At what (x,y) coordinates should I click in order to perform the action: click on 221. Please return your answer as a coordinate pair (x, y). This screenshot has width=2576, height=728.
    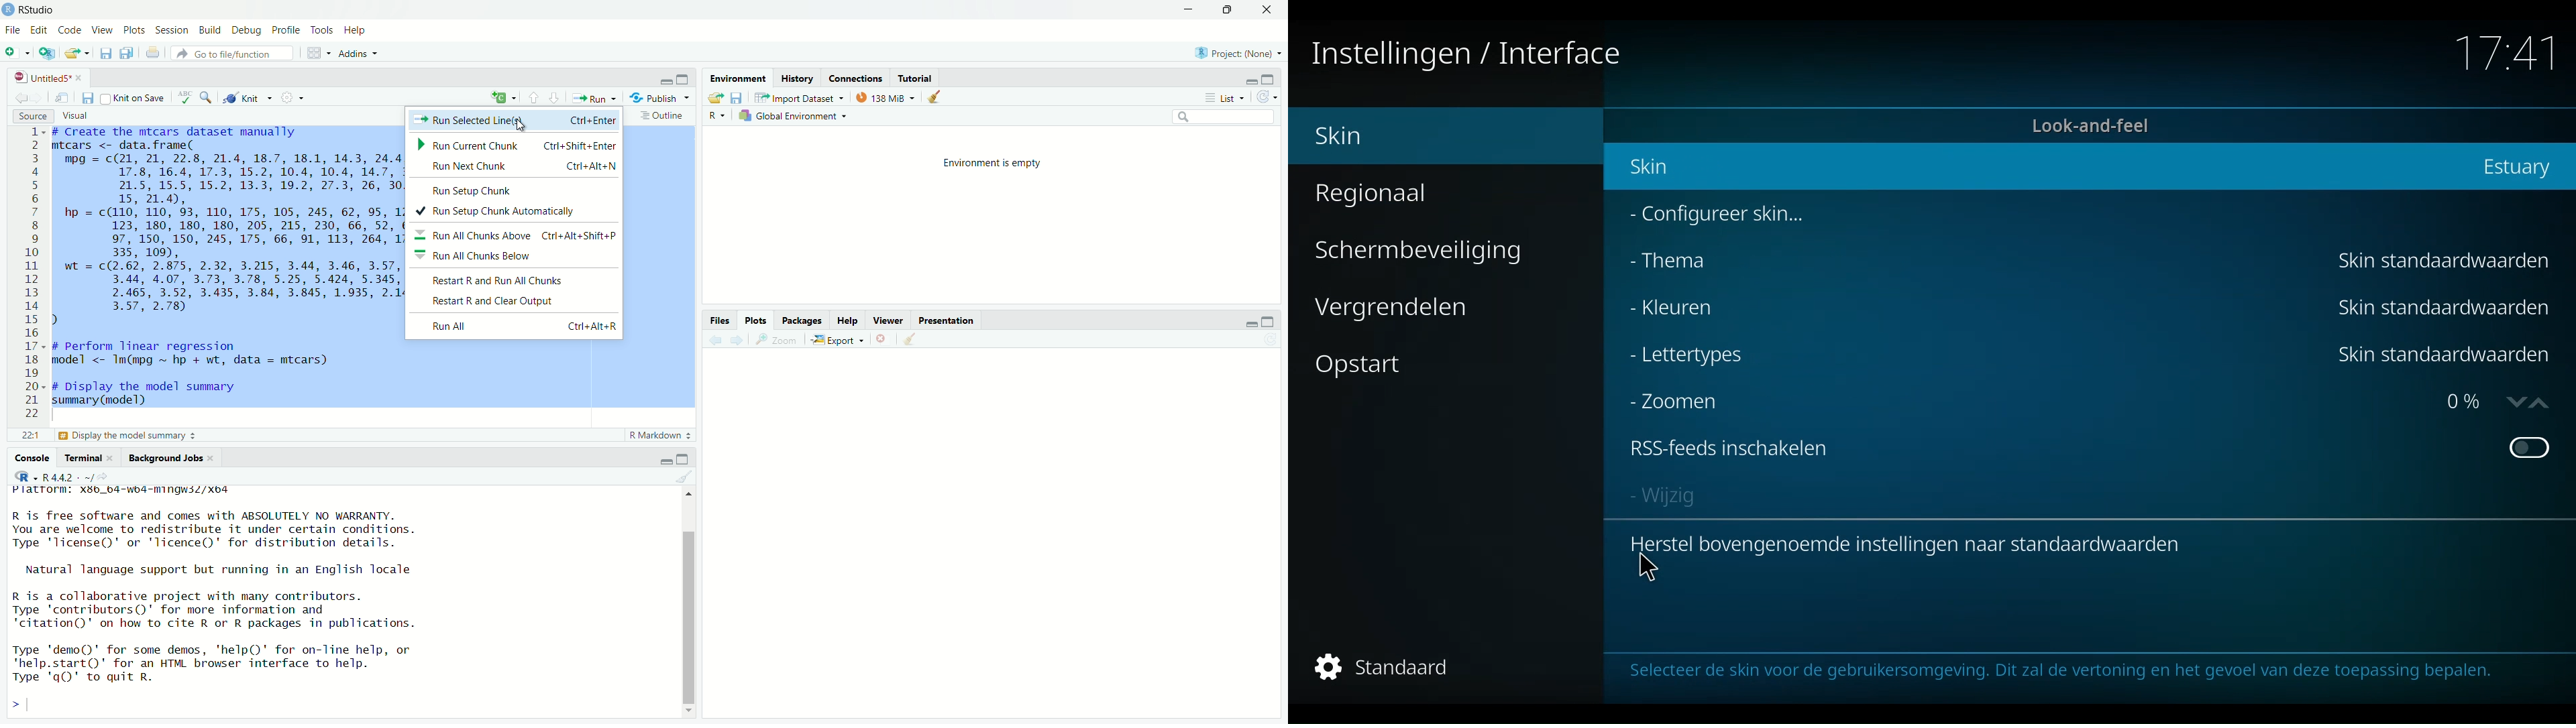
    Looking at the image, I should click on (30, 436).